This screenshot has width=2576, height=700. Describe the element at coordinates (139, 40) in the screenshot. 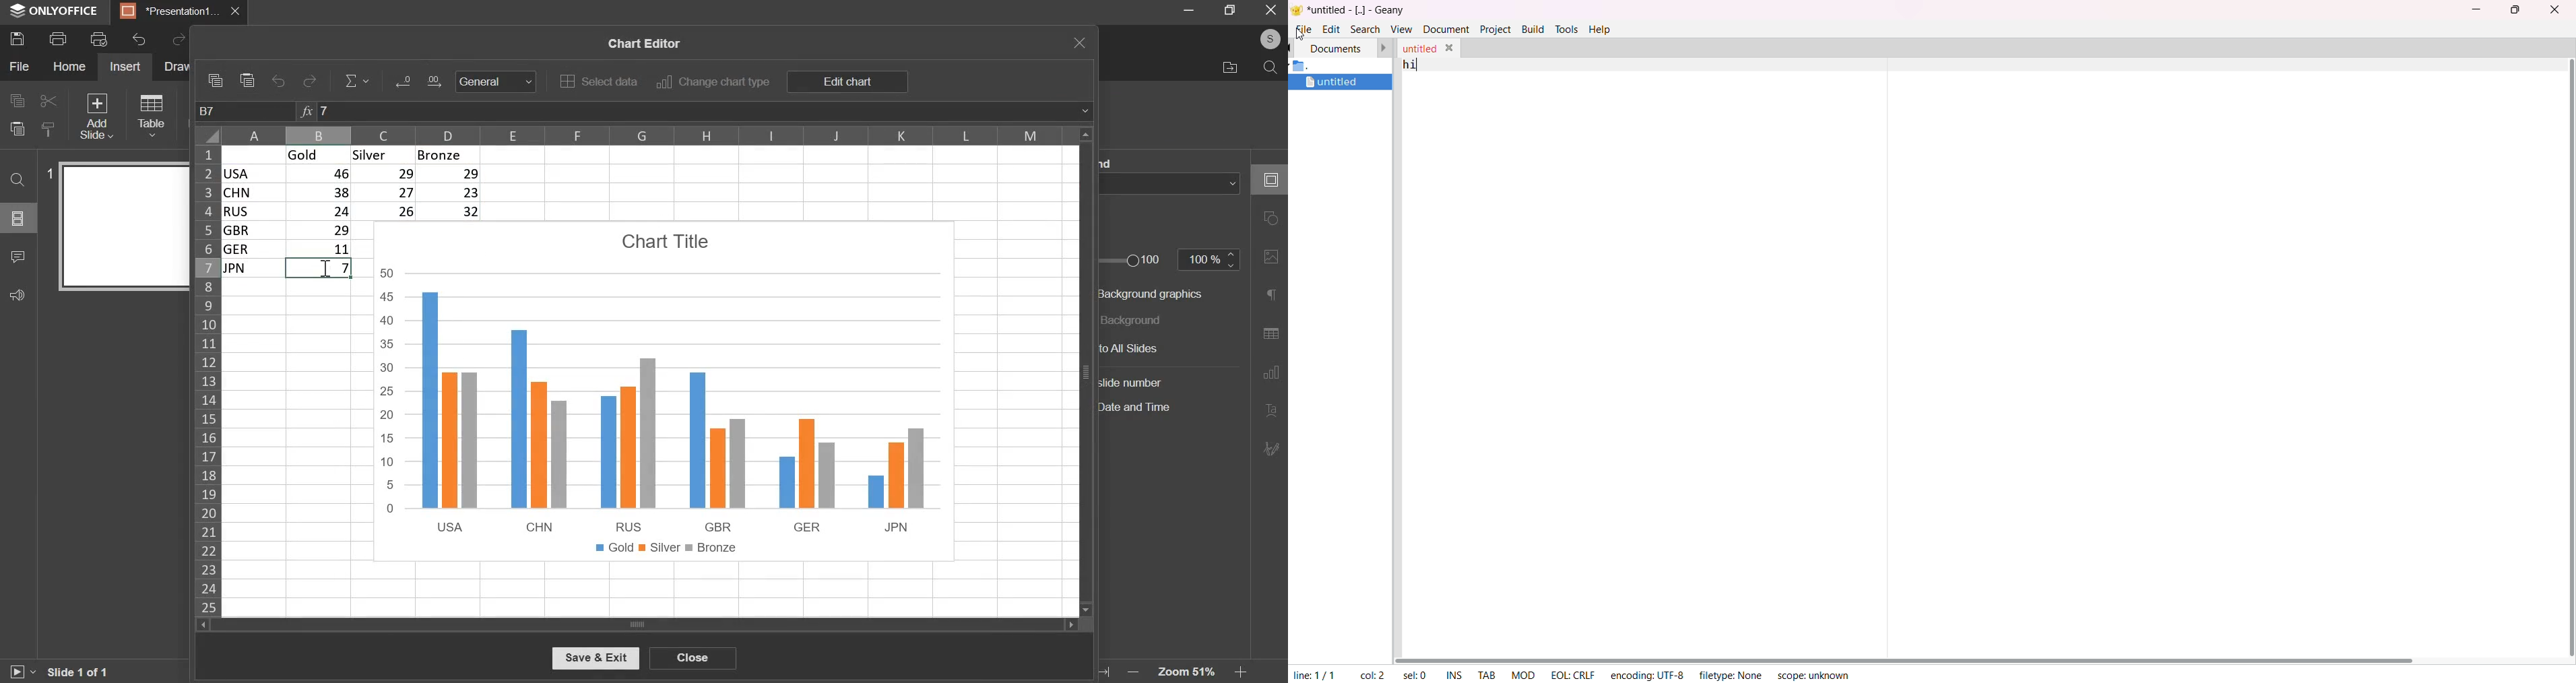

I see `undo` at that location.